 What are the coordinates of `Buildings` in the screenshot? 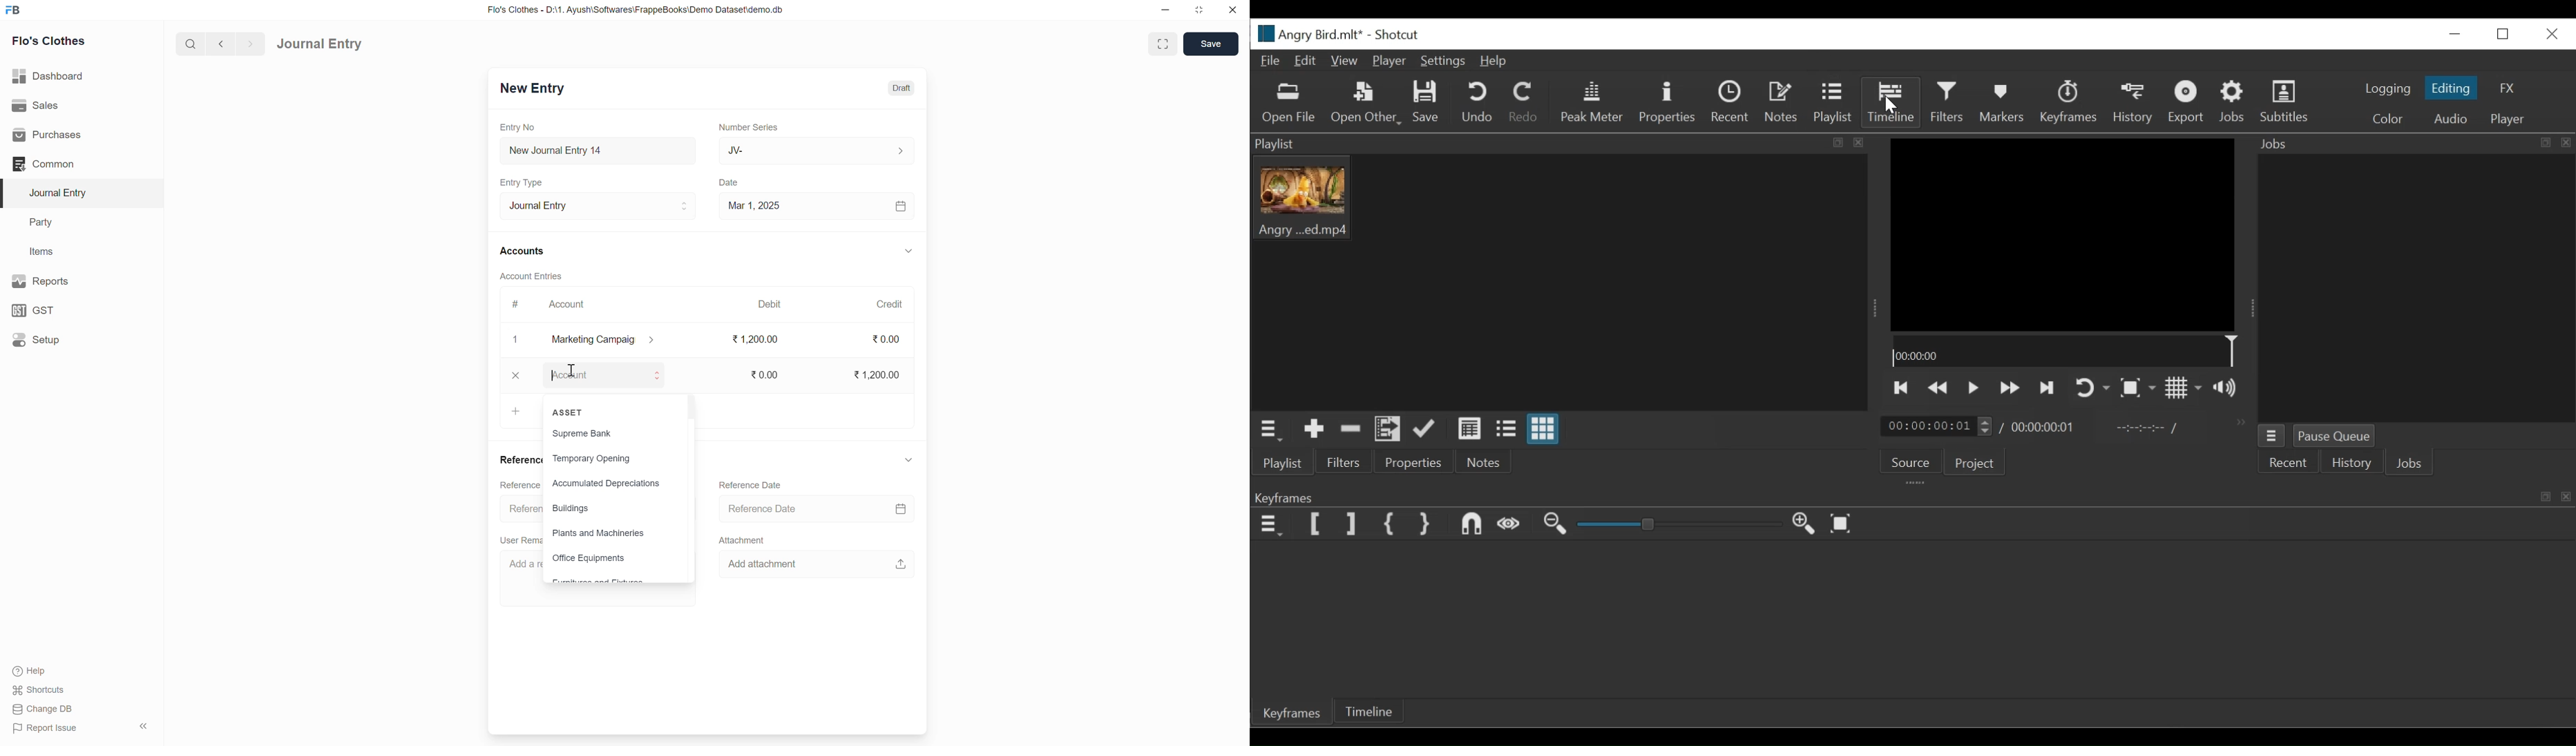 It's located at (574, 509).